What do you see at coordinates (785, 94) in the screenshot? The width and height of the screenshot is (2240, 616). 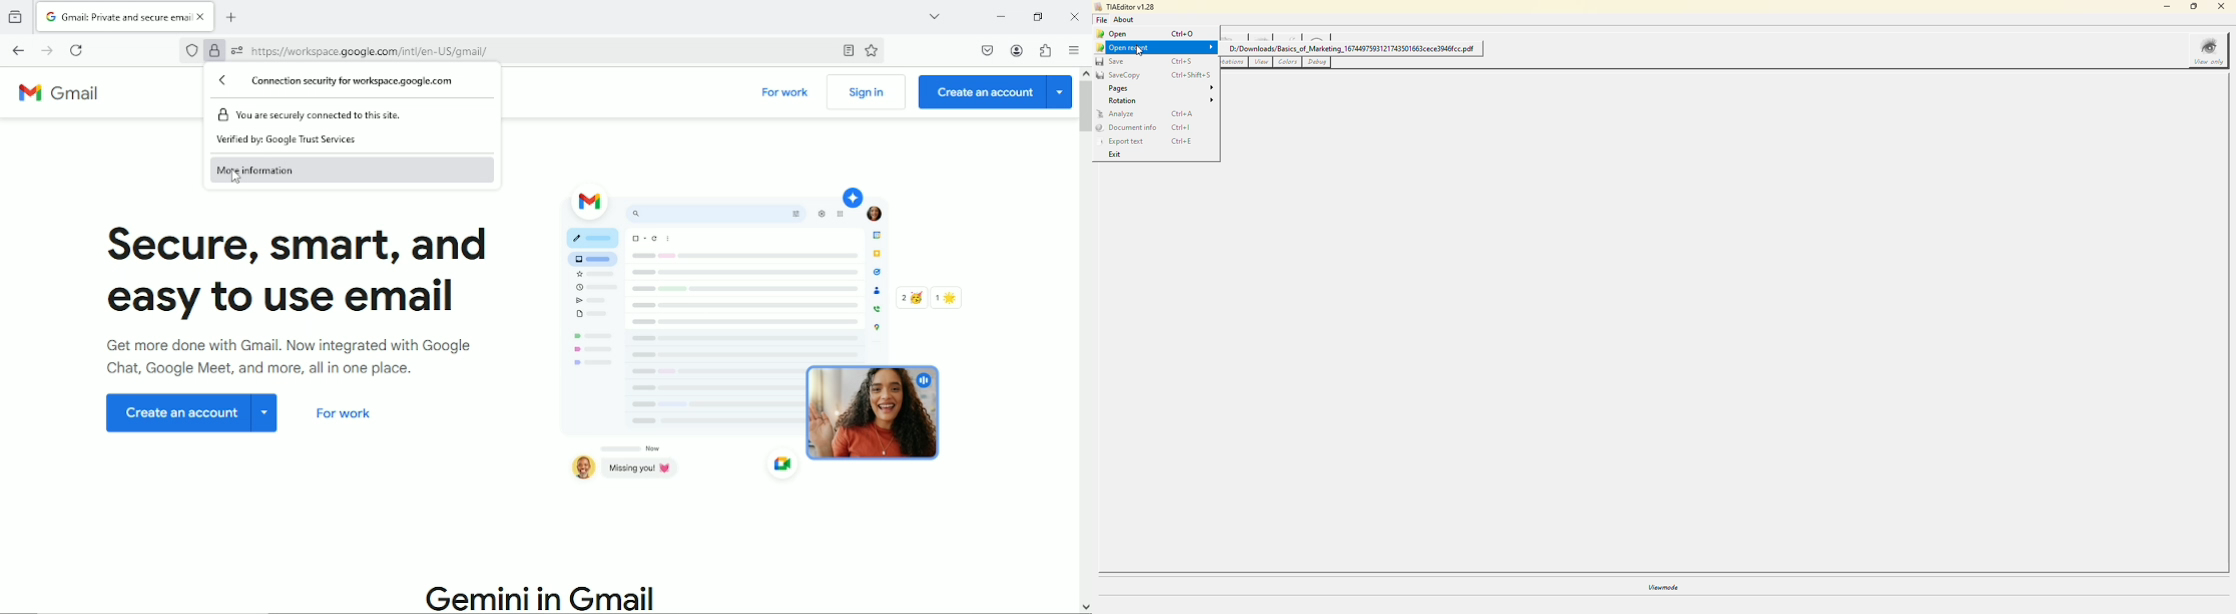 I see `For work` at bounding box center [785, 94].